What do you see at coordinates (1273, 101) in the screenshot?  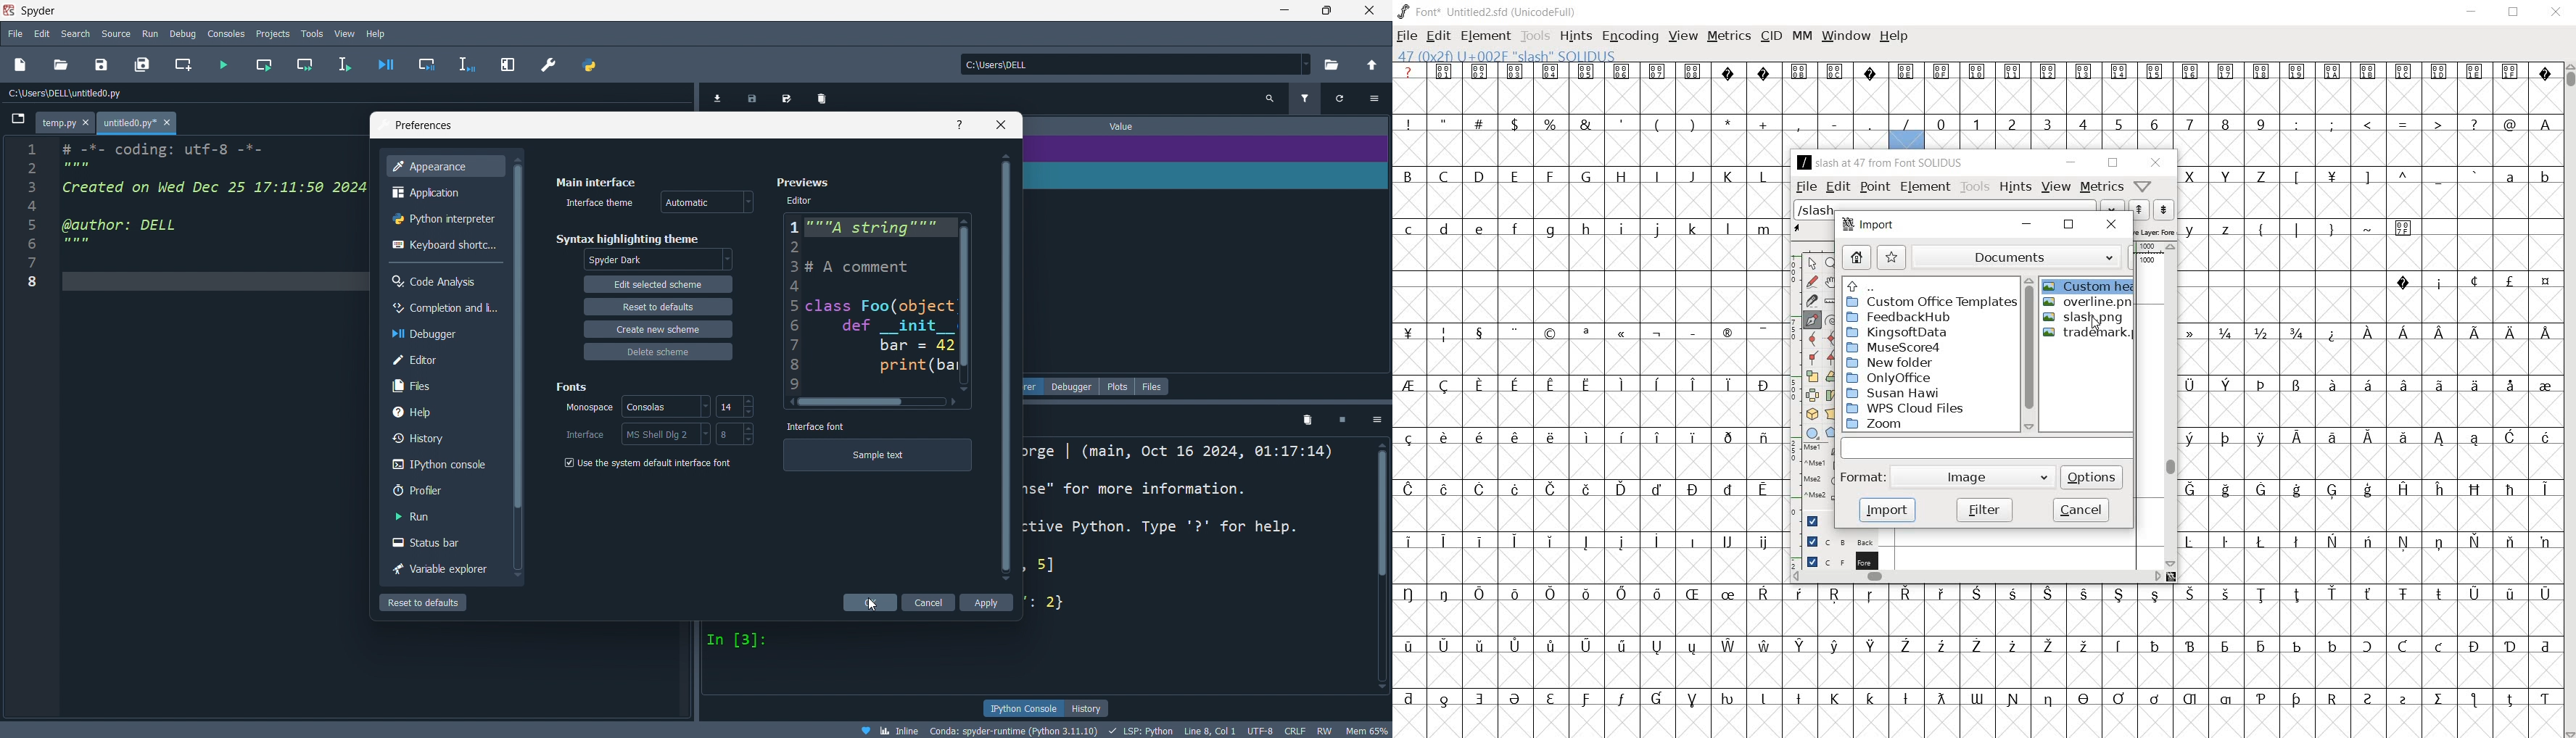 I see `search variables` at bounding box center [1273, 101].